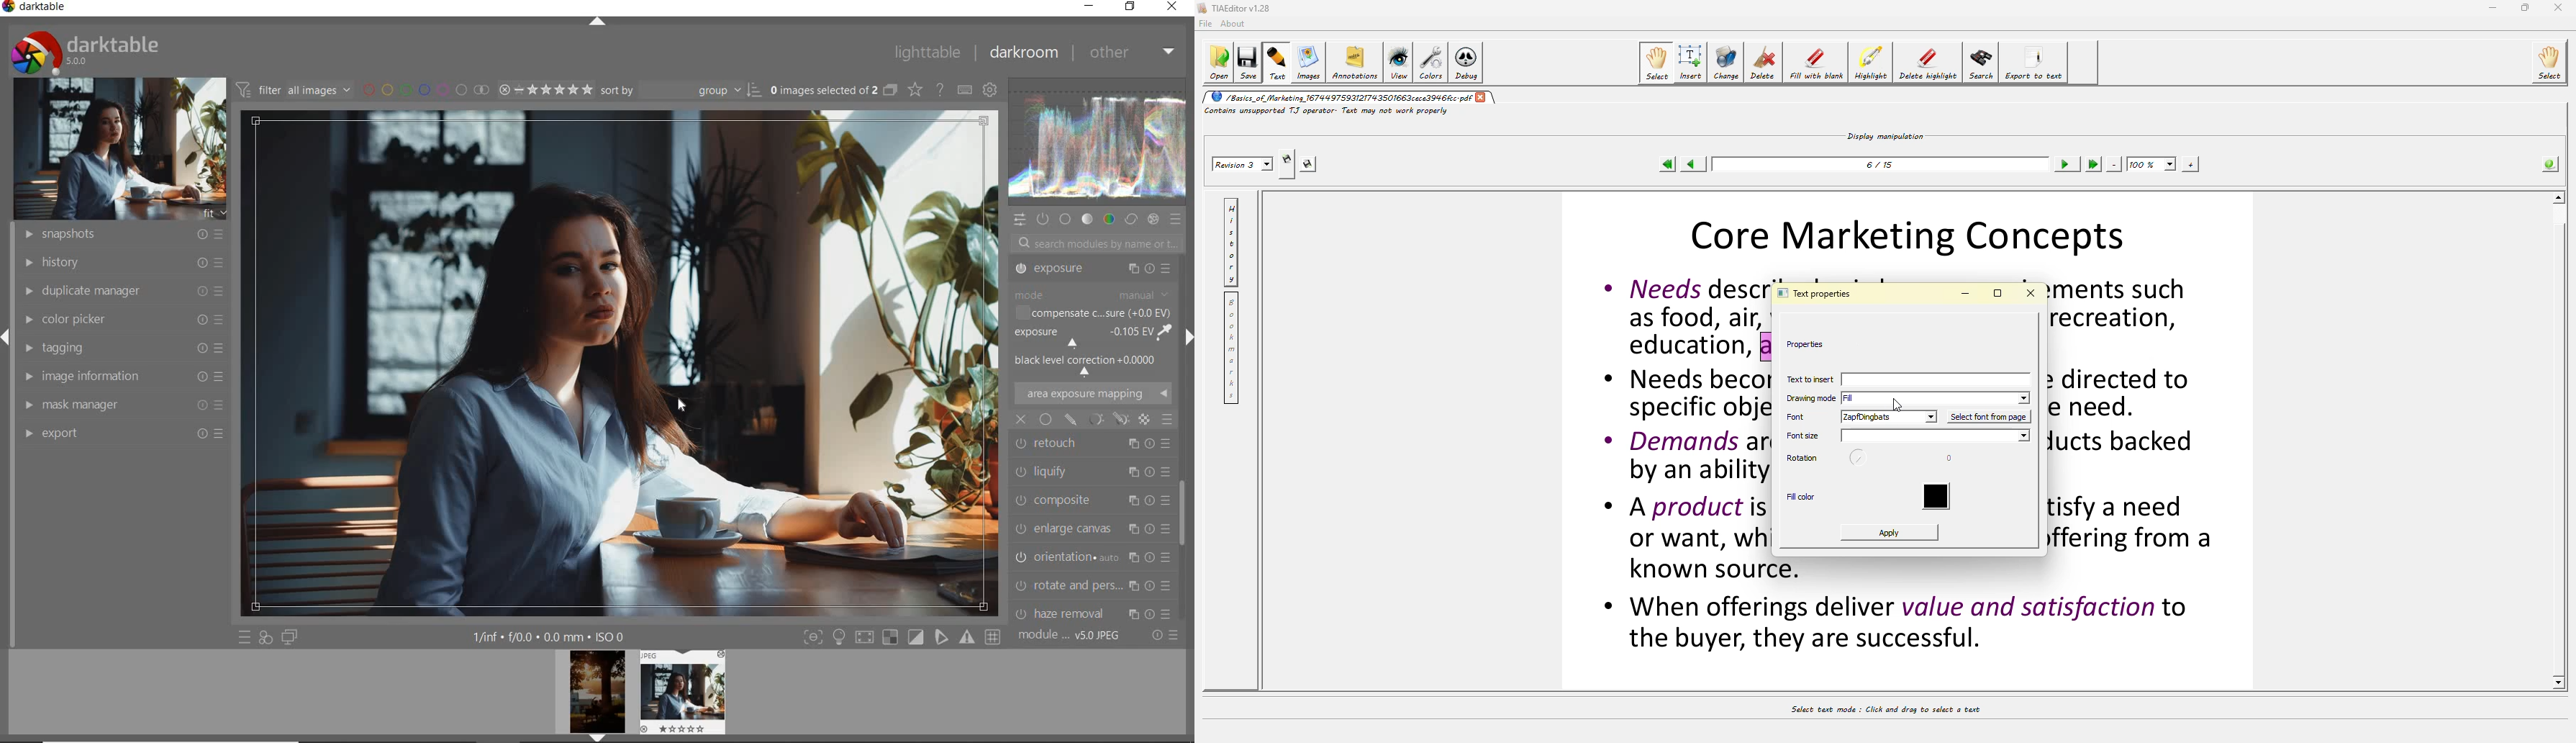 The width and height of the screenshot is (2576, 756). I want to click on SELECTED IMAGE, so click(622, 362).